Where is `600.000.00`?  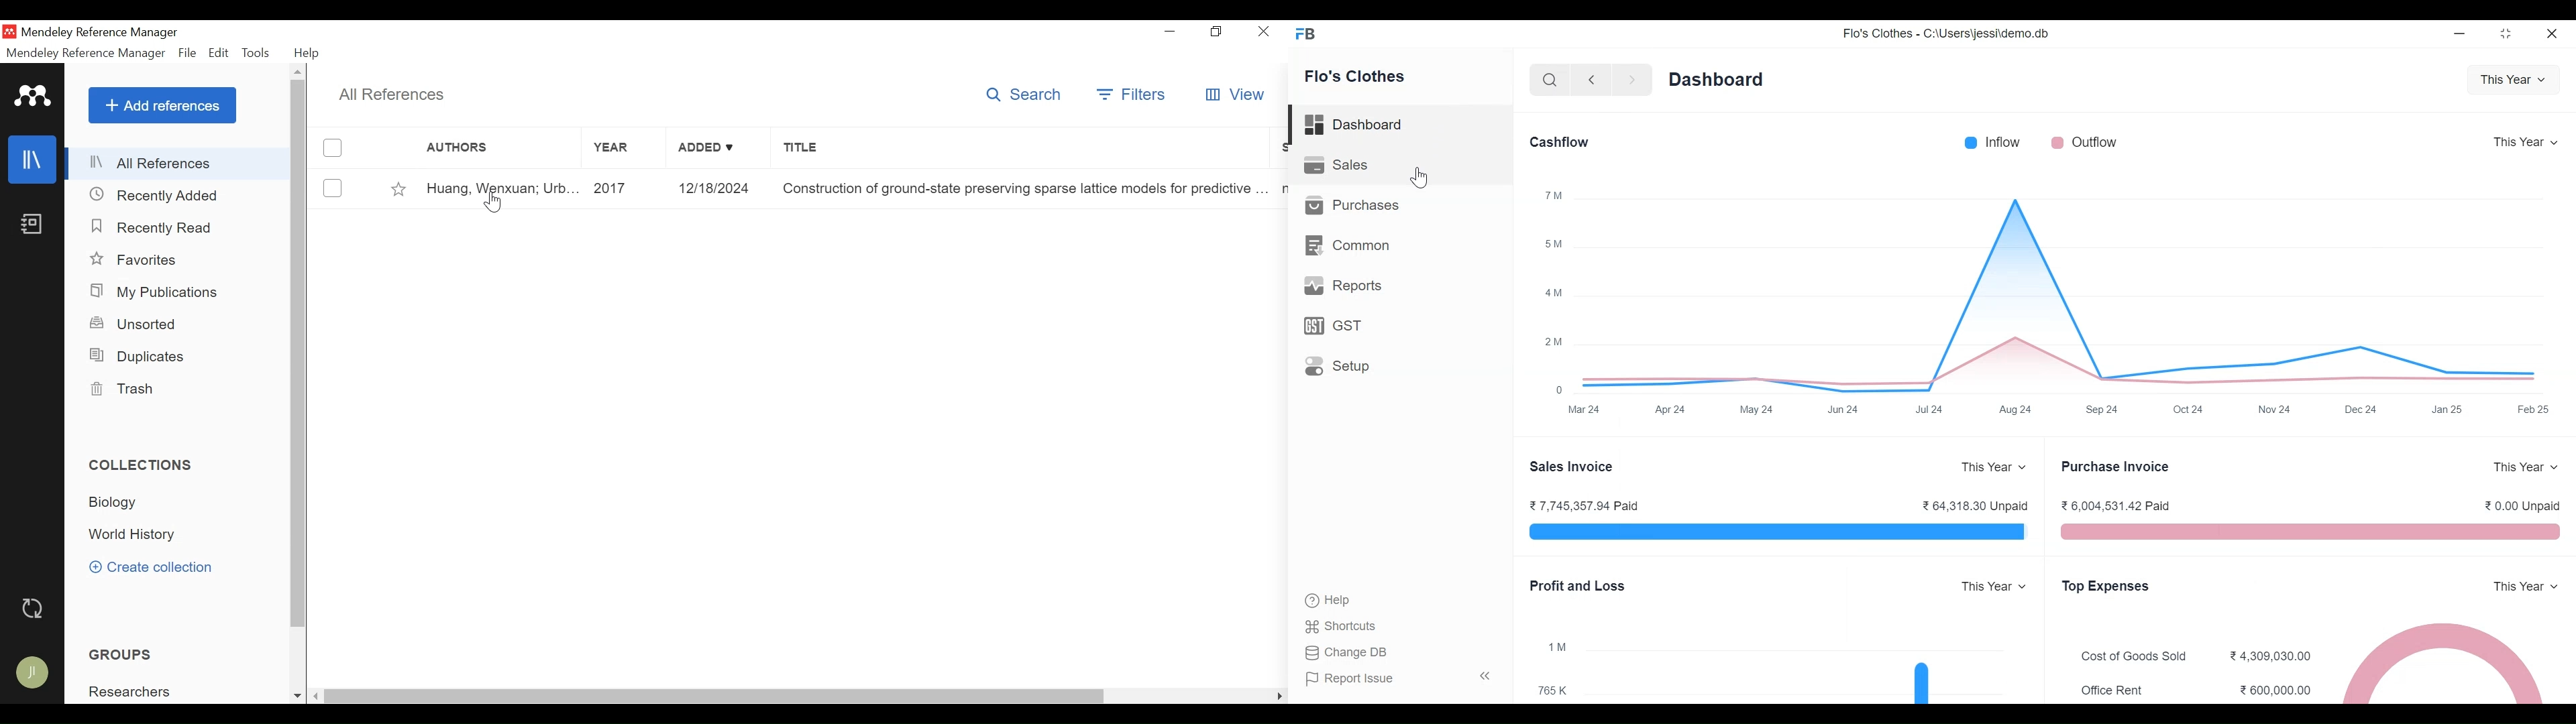 600.000.00 is located at coordinates (2274, 689).